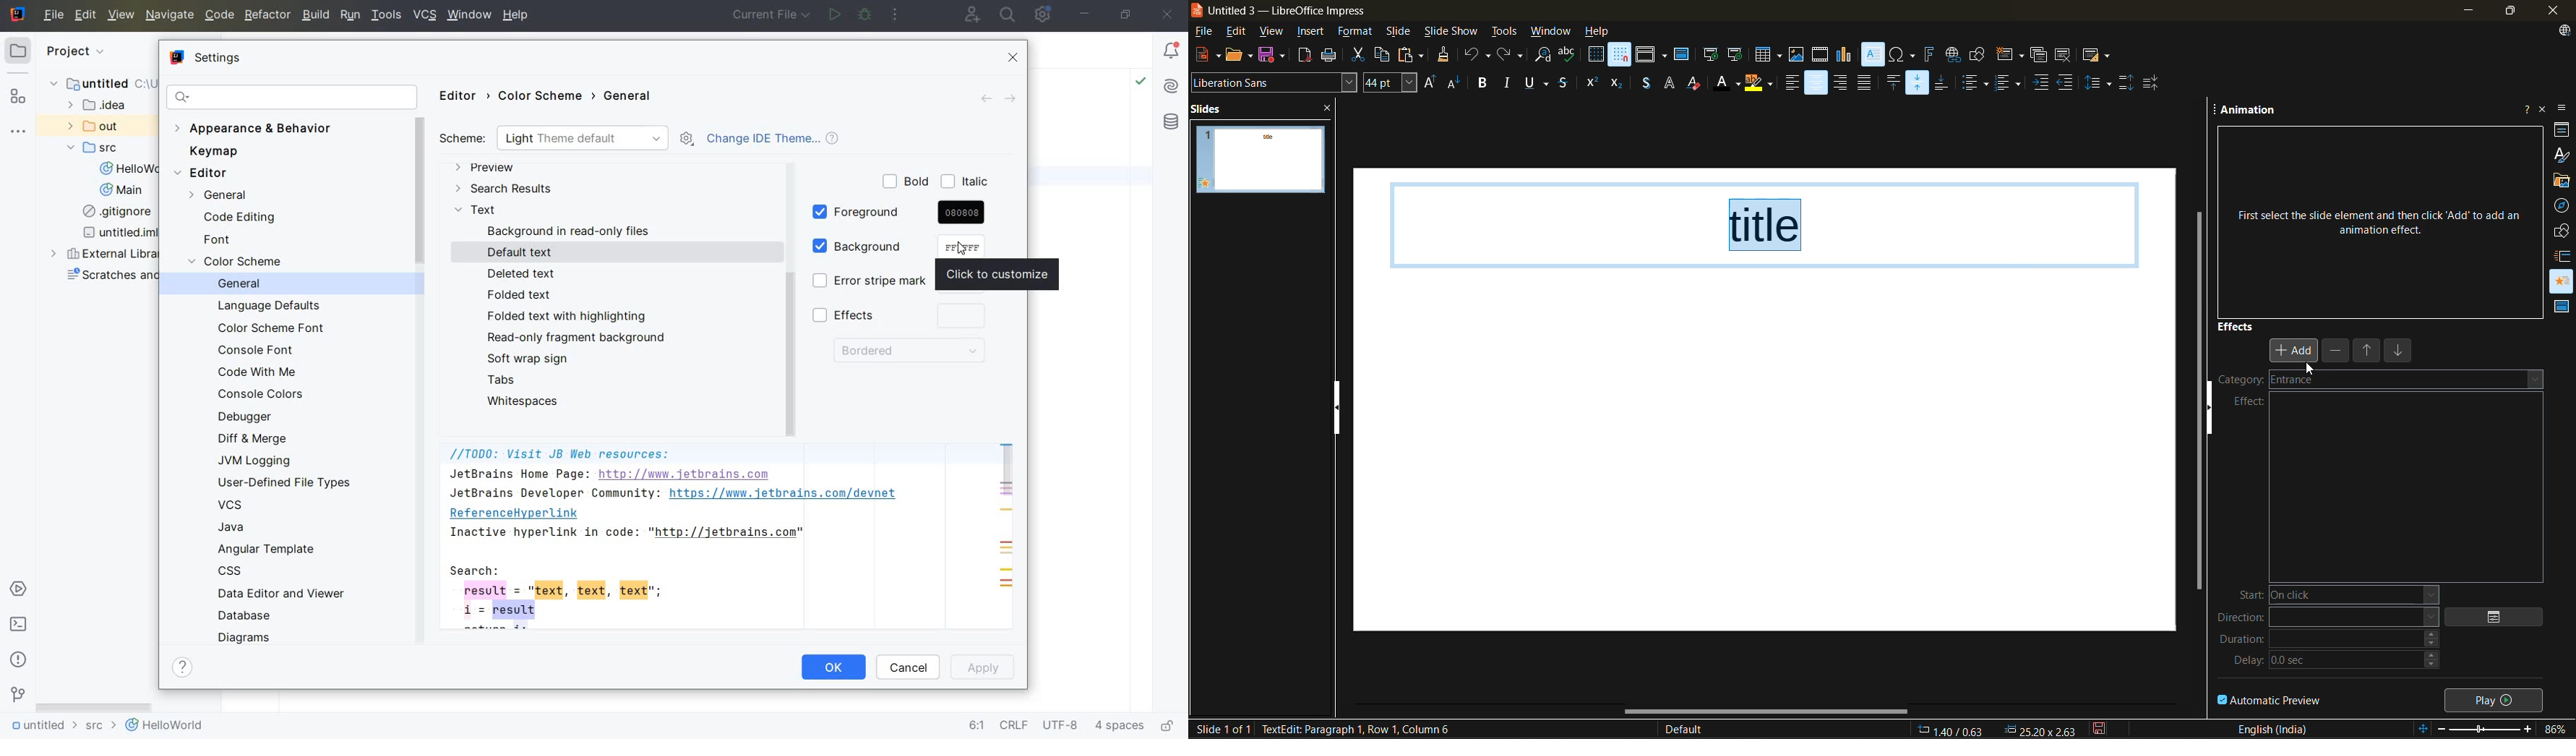 Image resolution: width=2576 pixels, height=756 pixels. I want to click on tools, so click(1505, 33).